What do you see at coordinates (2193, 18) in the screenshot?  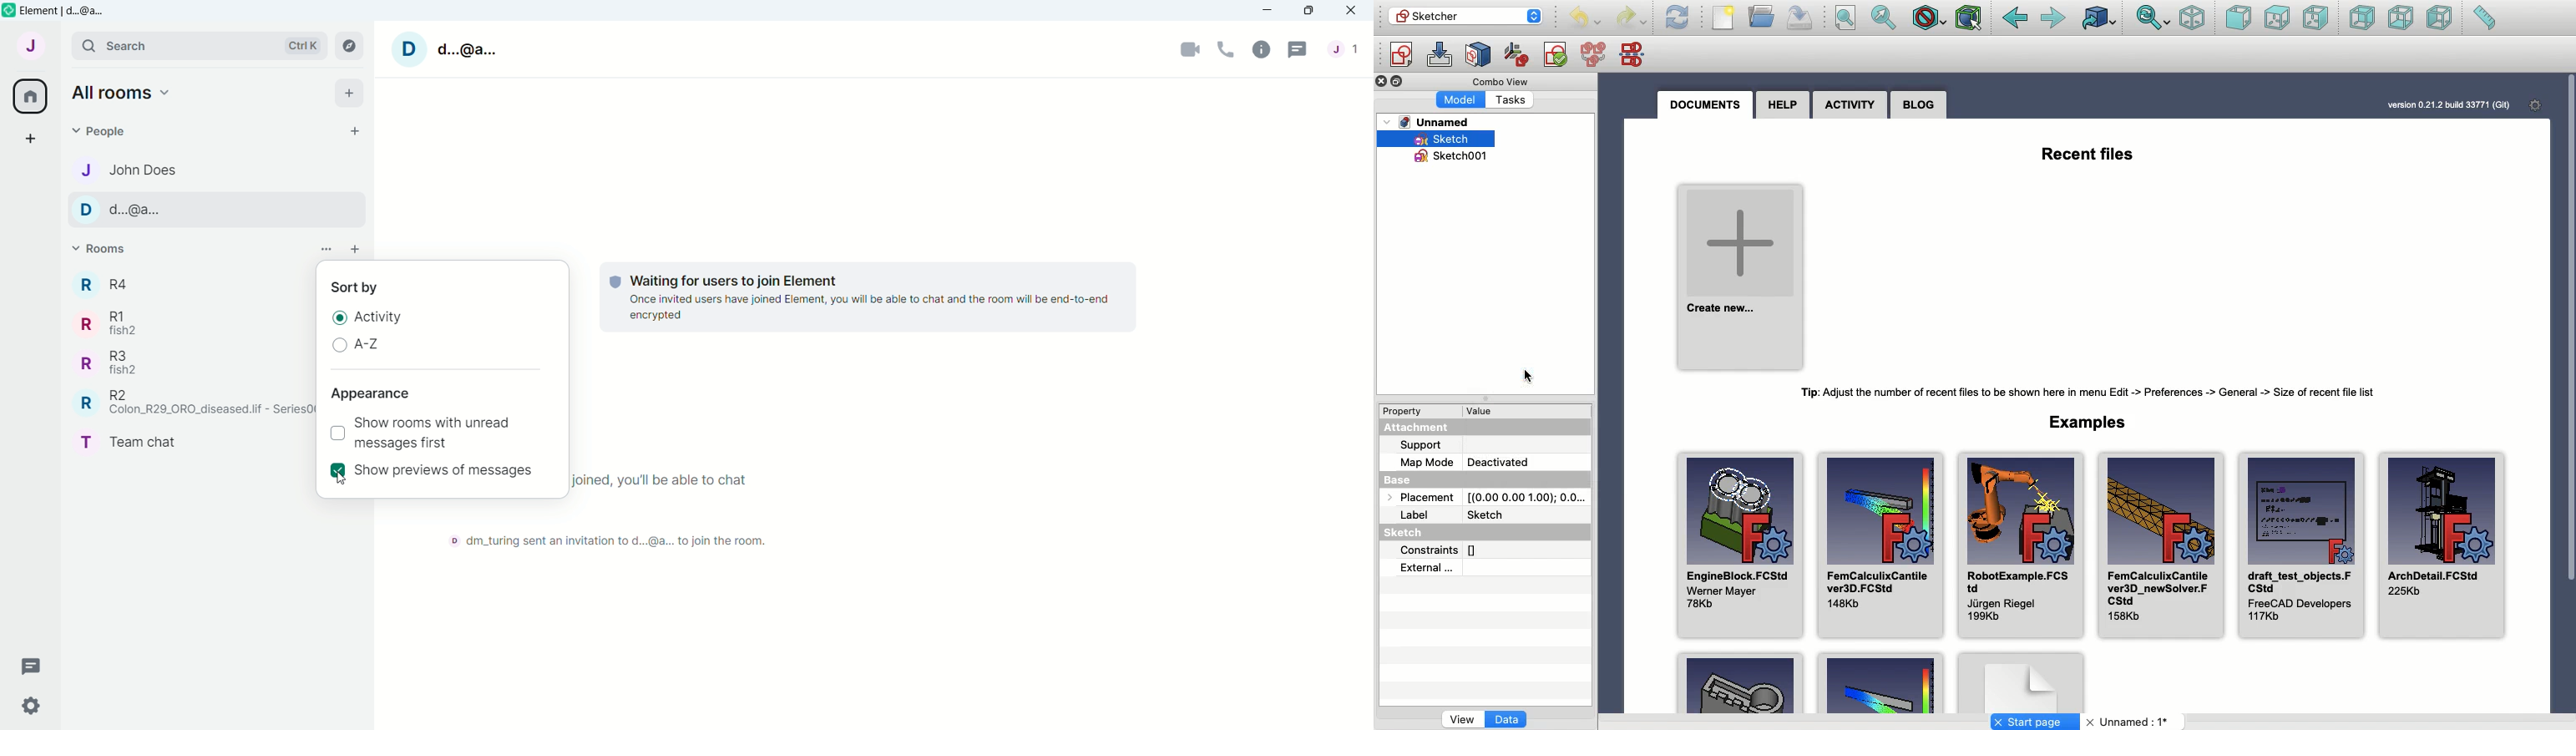 I see `Isometric` at bounding box center [2193, 18].